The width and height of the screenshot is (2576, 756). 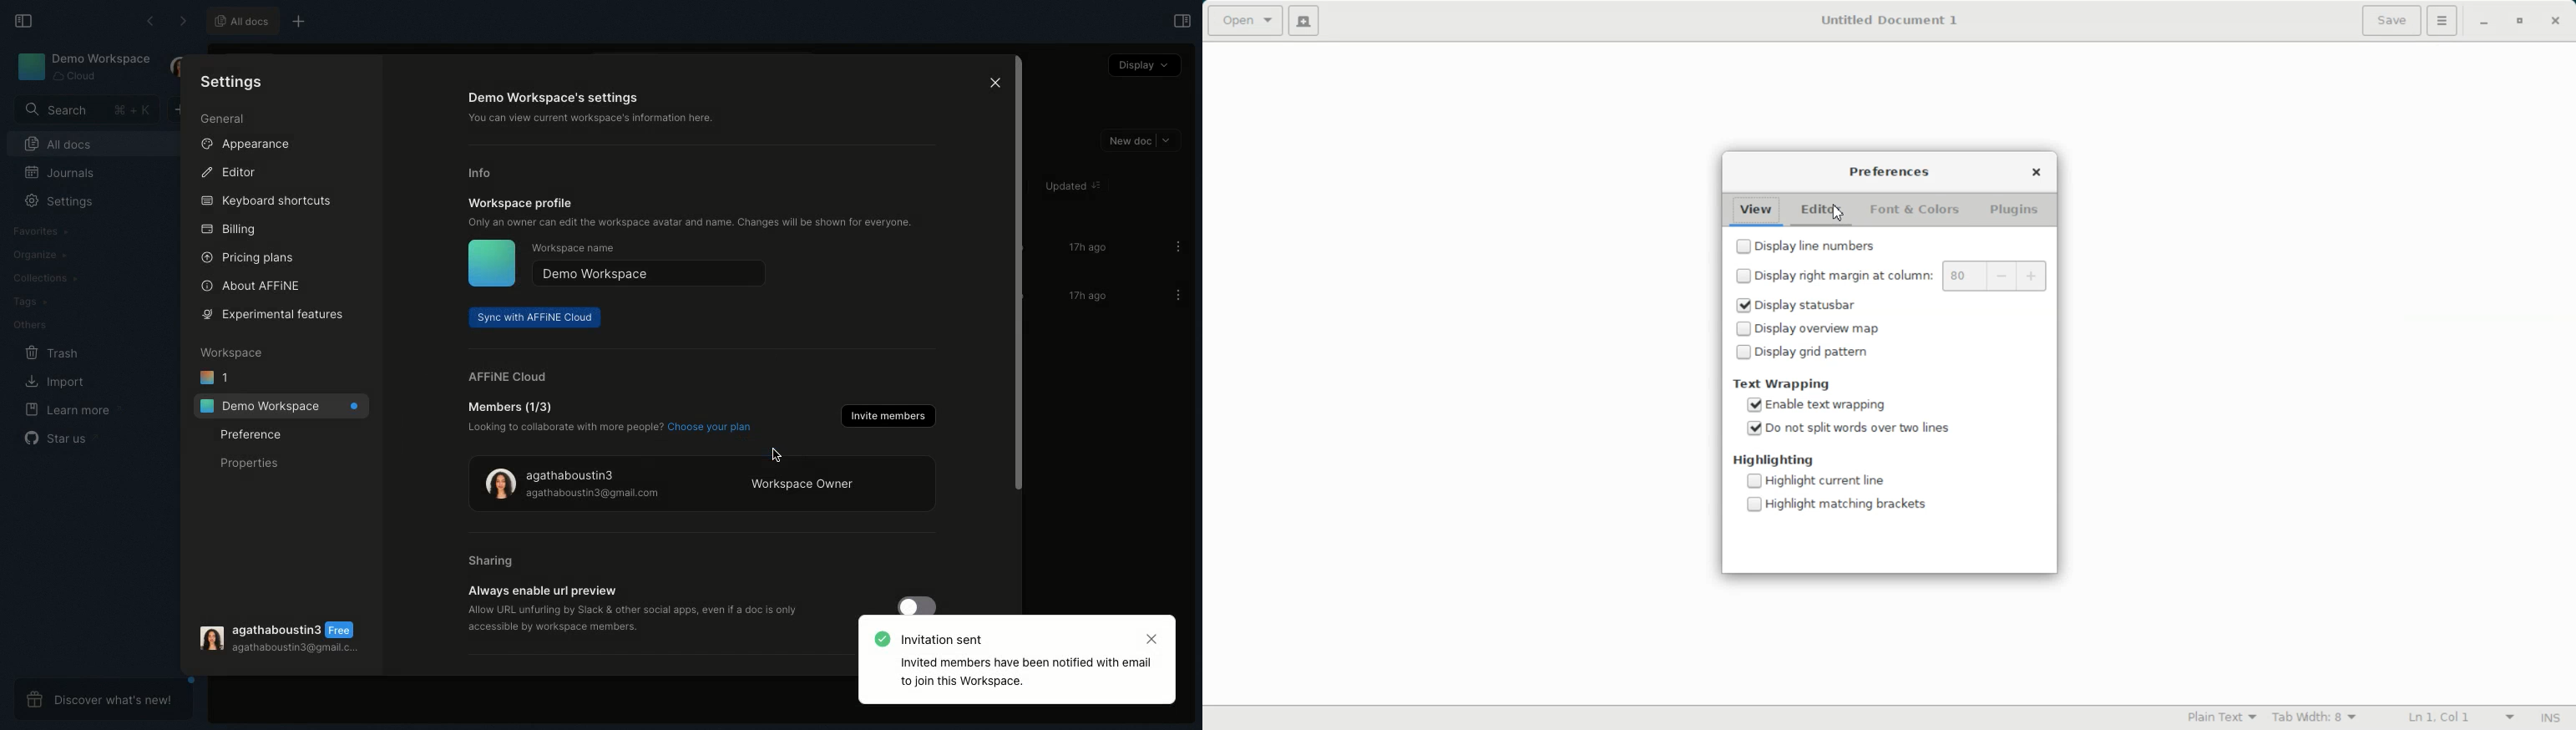 What do you see at coordinates (2314, 717) in the screenshot?
I see `Tab Width` at bounding box center [2314, 717].